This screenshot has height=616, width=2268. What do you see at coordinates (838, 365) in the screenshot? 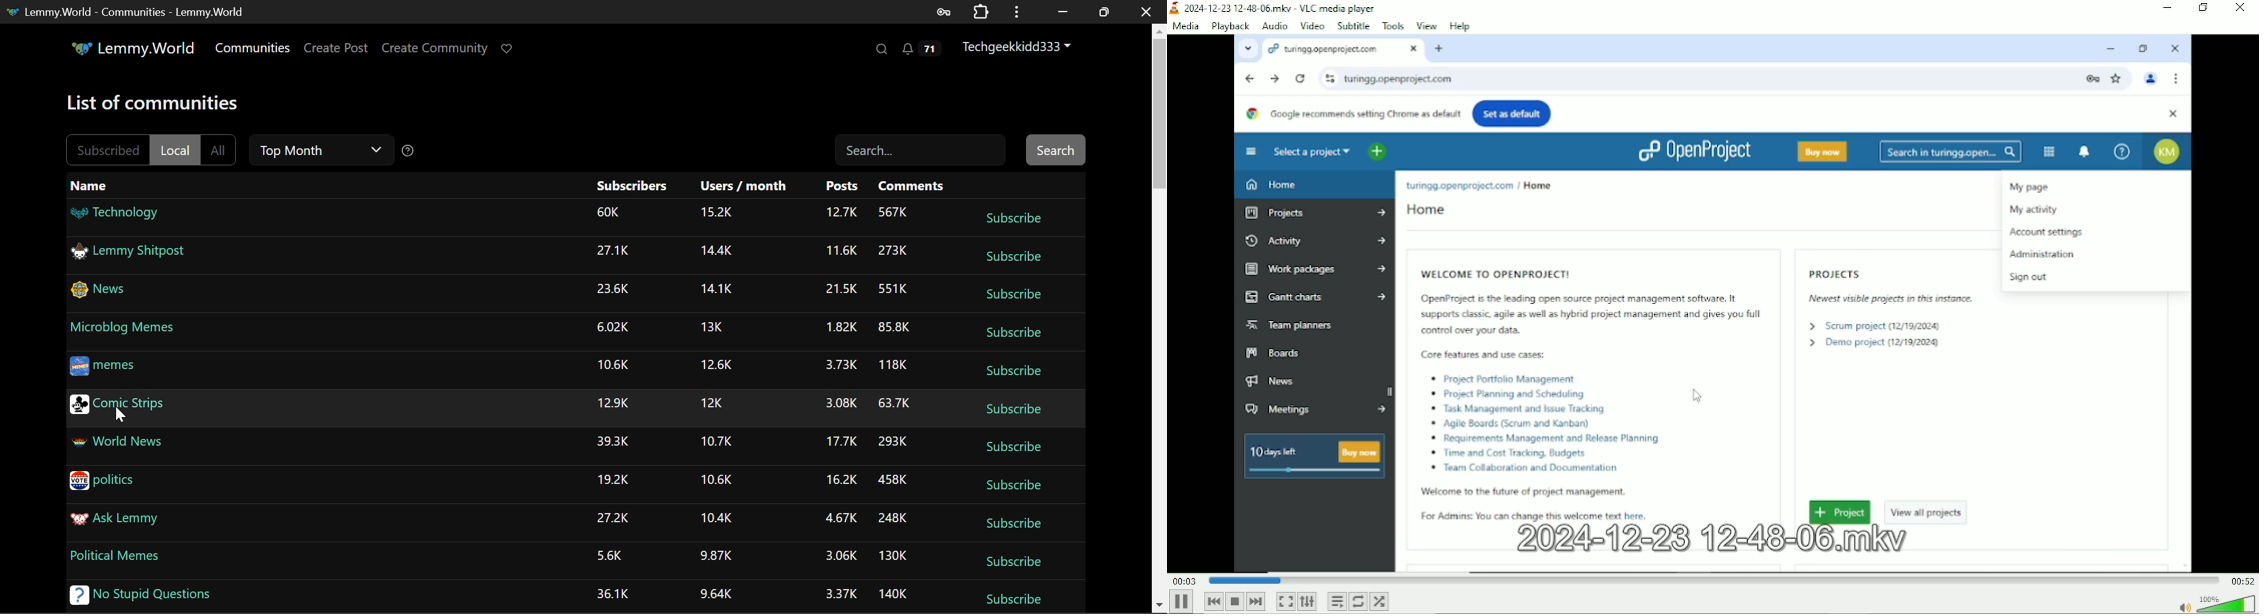
I see `3.73K` at bounding box center [838, 365].